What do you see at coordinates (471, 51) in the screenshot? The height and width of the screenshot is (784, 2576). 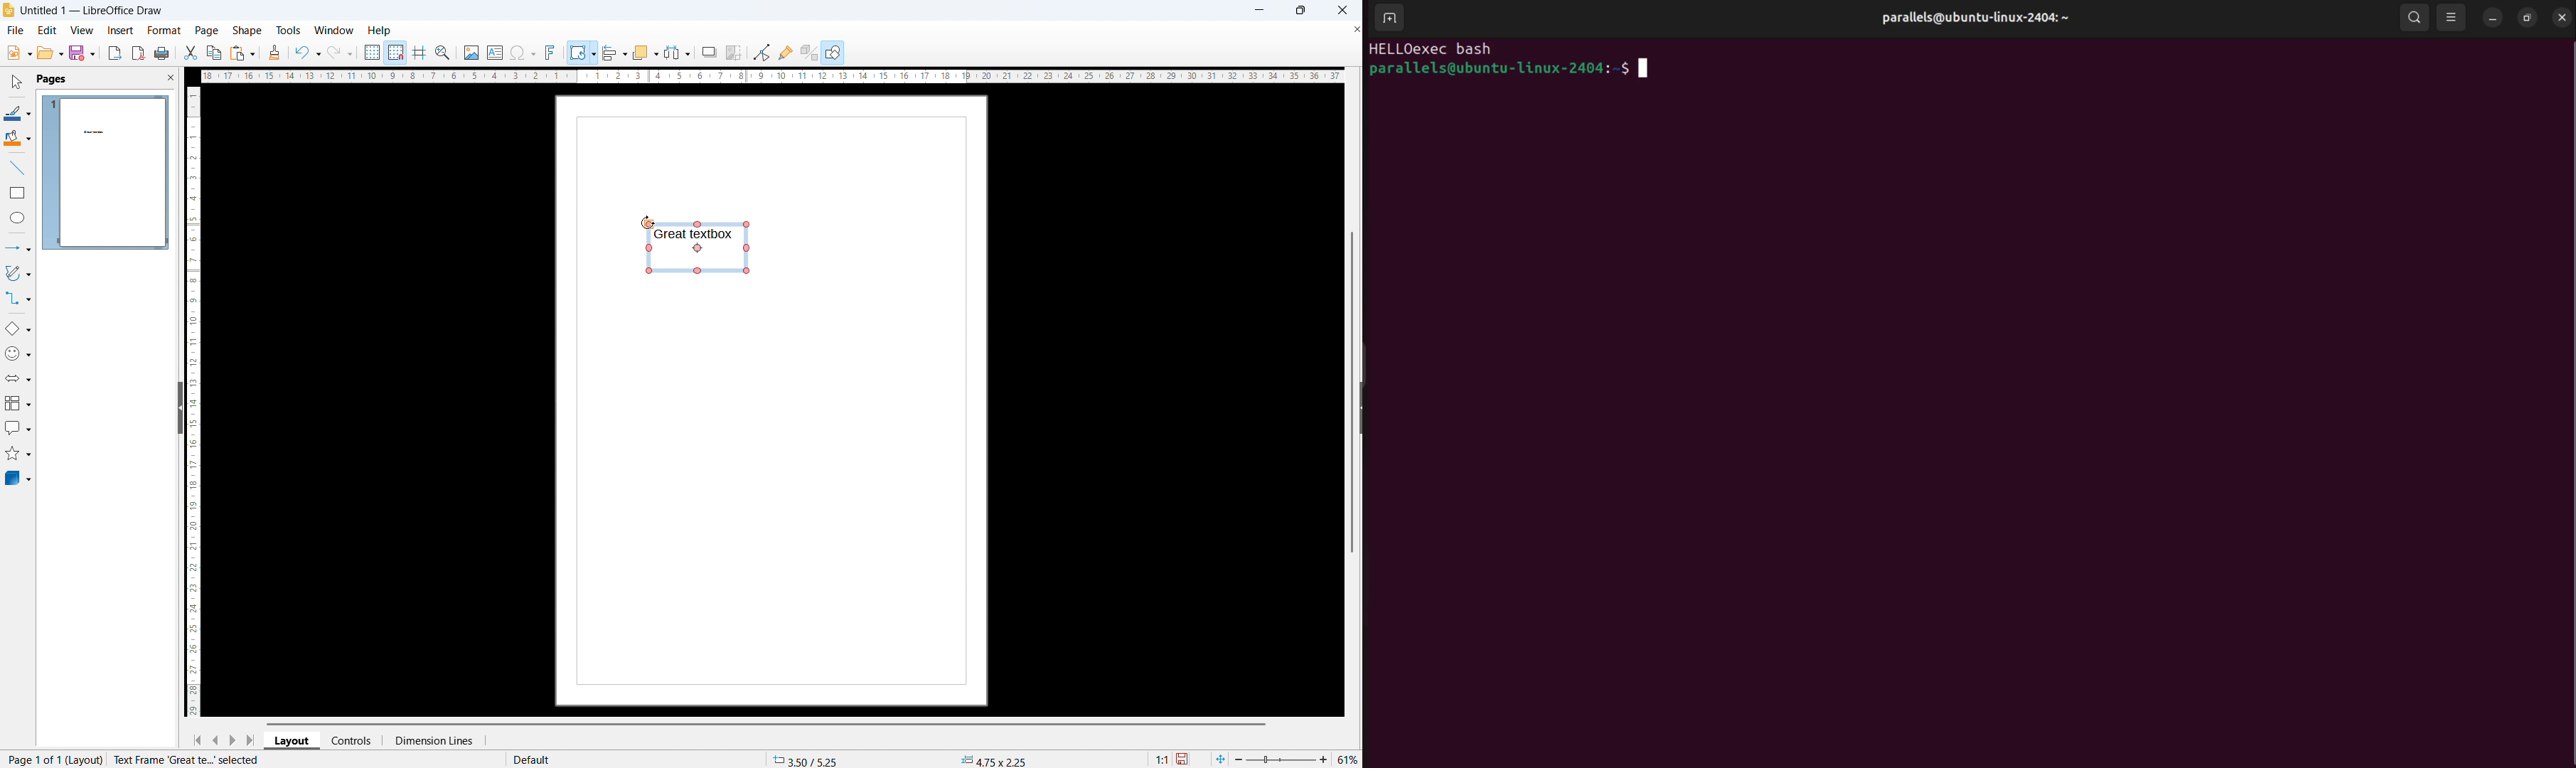 I see `insert image` at bounding box center [471, 51].